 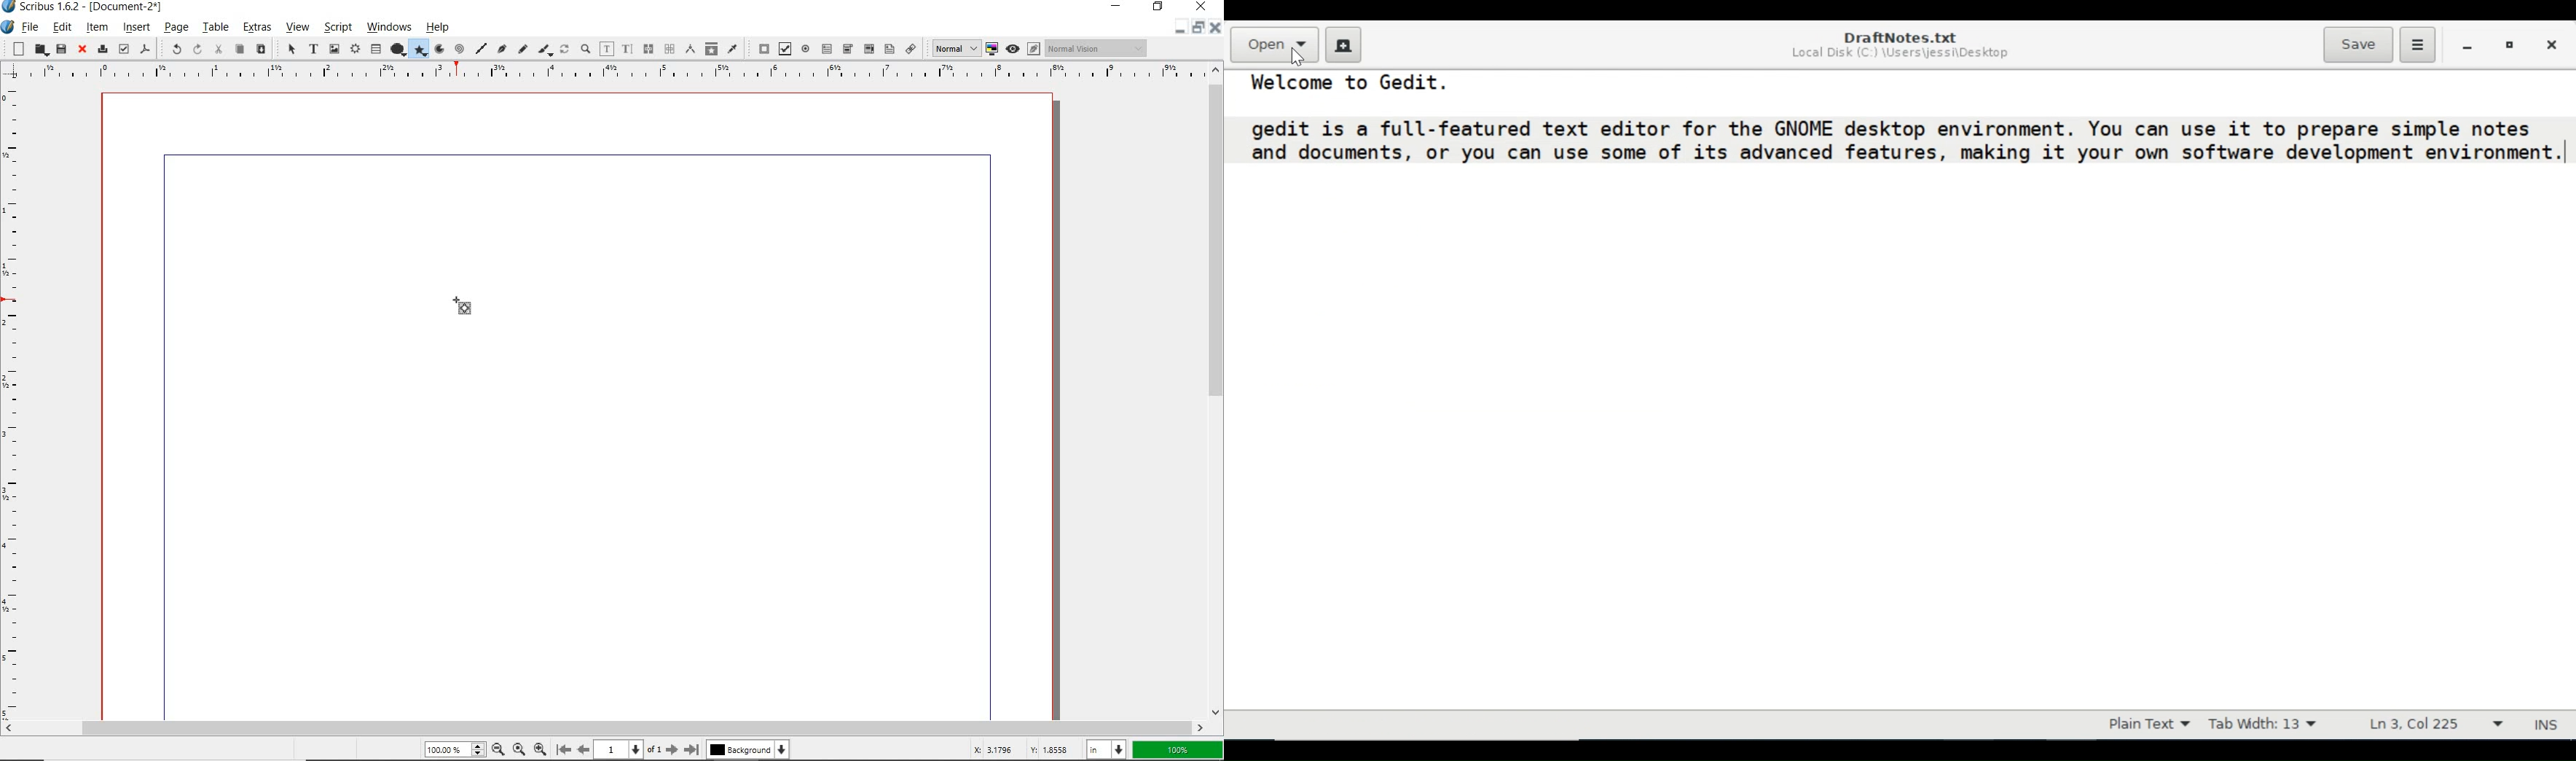 I want to click on windows, so click(x=390, y=28).